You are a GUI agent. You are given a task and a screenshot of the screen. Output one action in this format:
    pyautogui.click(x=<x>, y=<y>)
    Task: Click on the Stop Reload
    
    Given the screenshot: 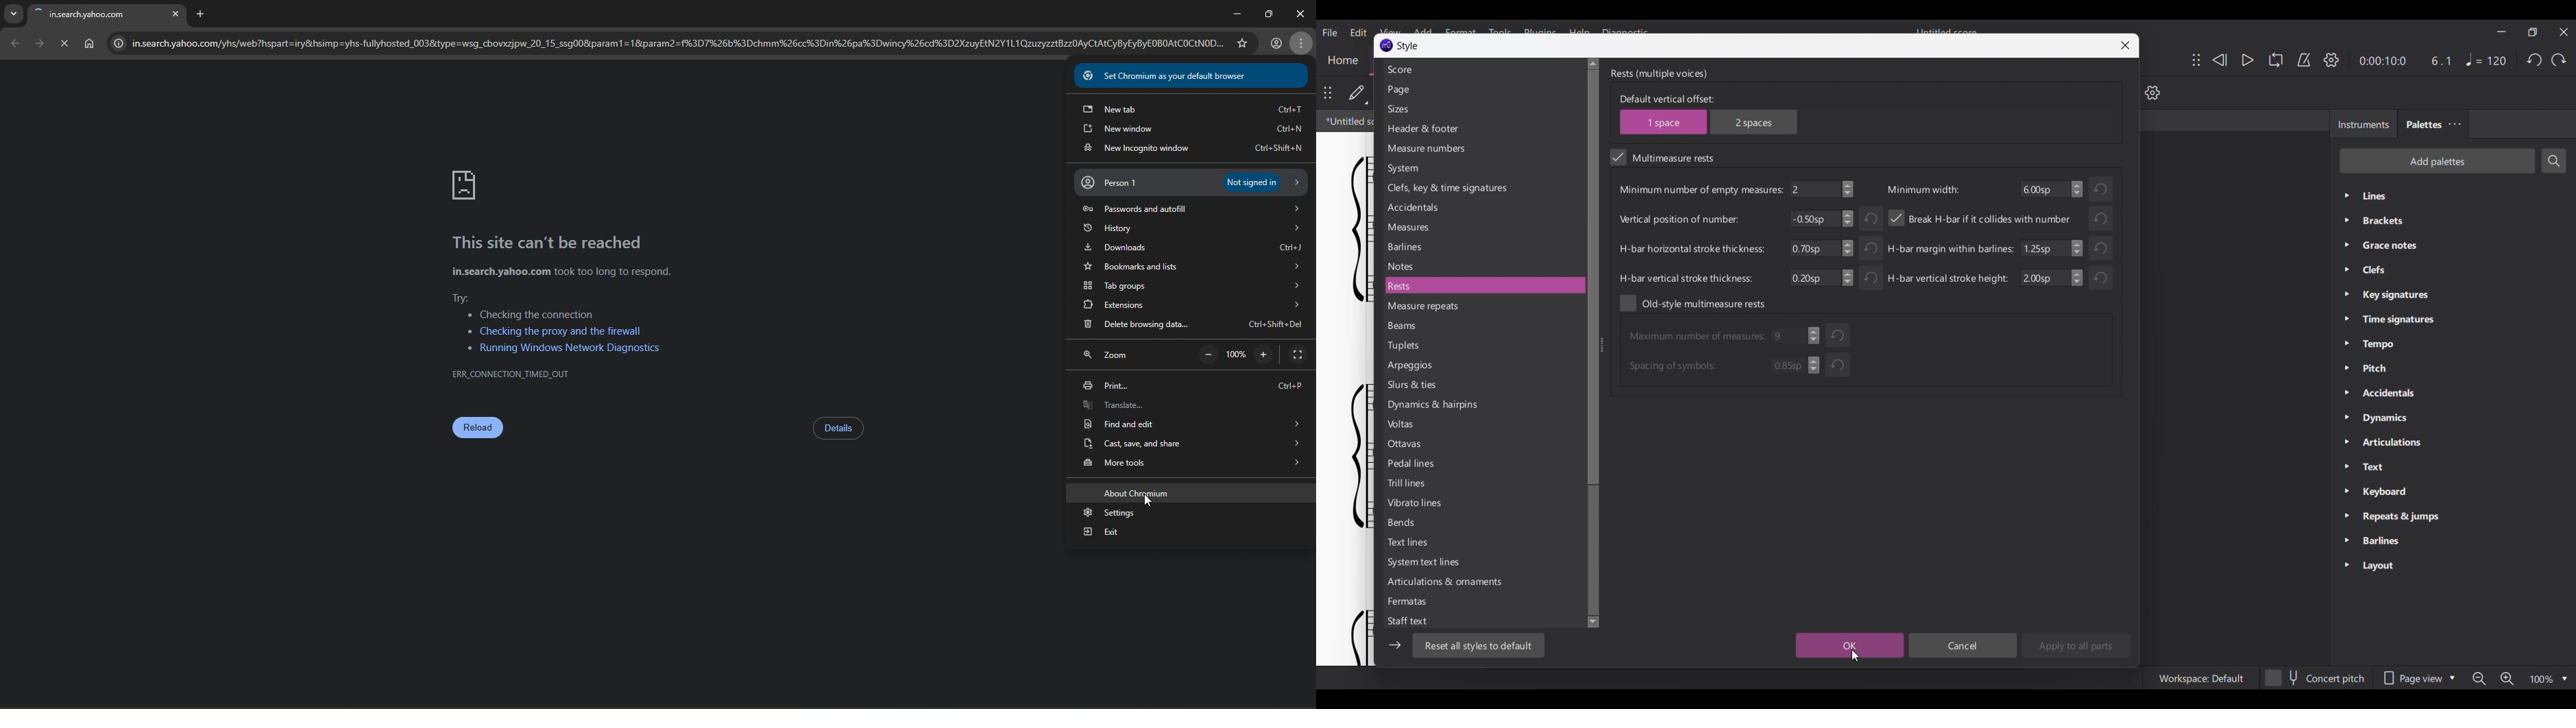 What is the action you would take?
    pyautogui.click(x=63, y=43)
    